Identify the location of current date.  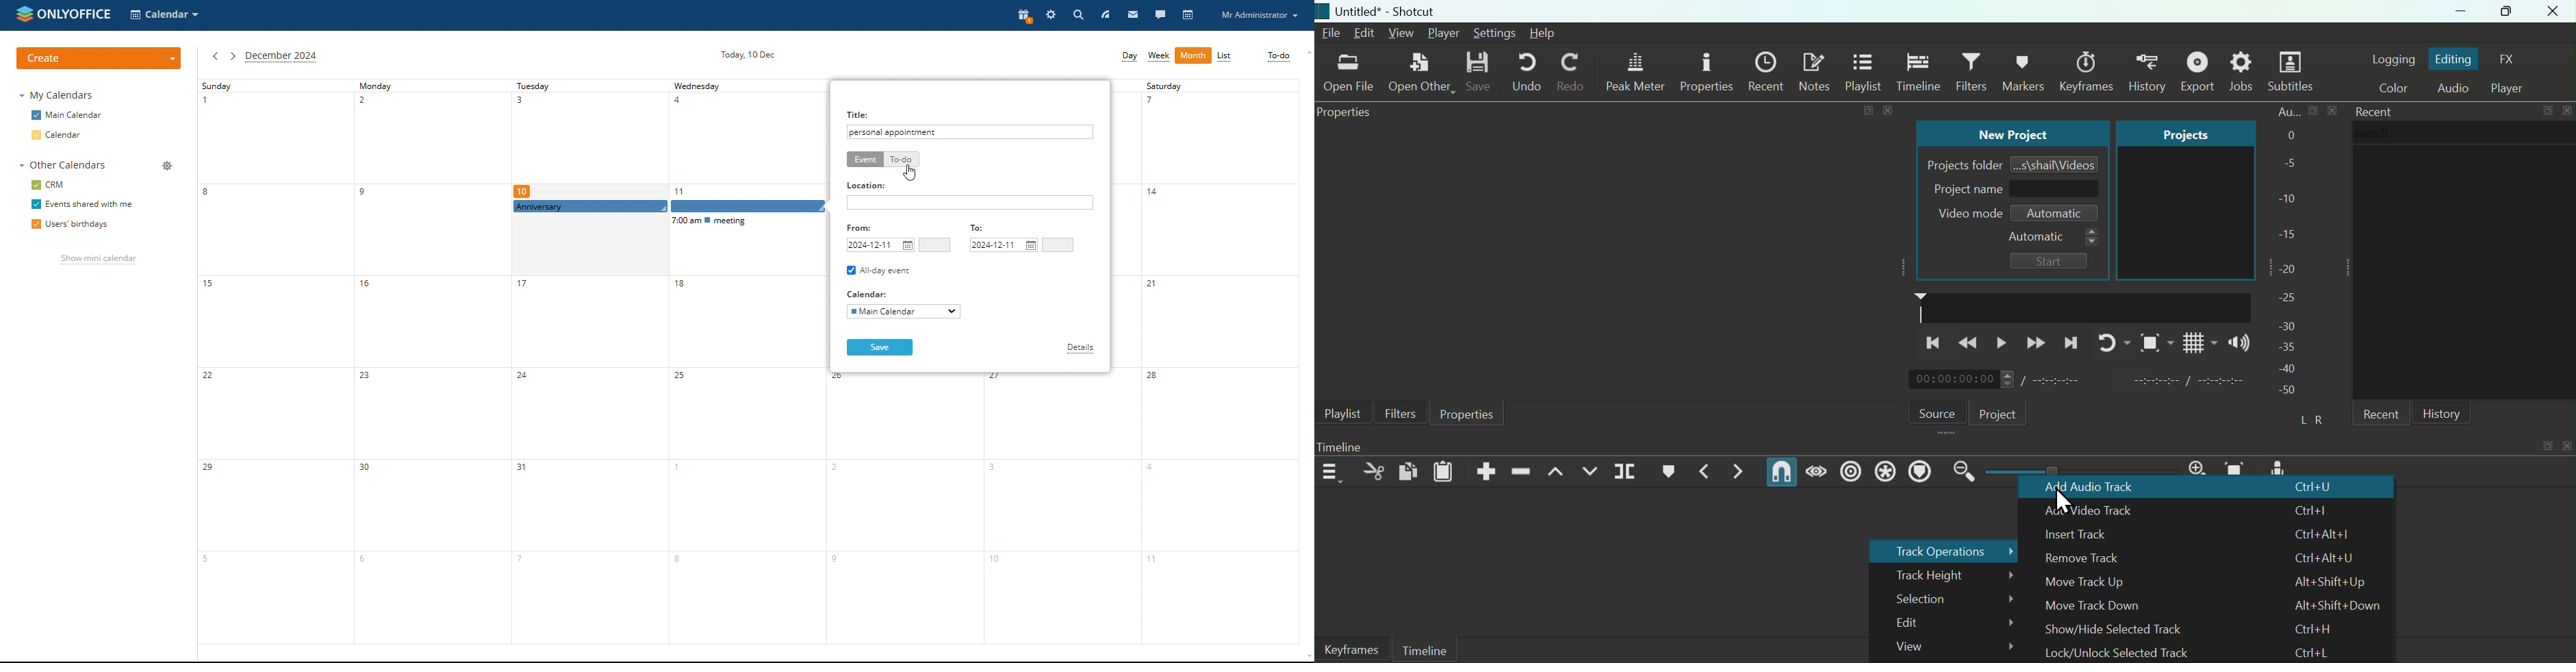
(748, 55).